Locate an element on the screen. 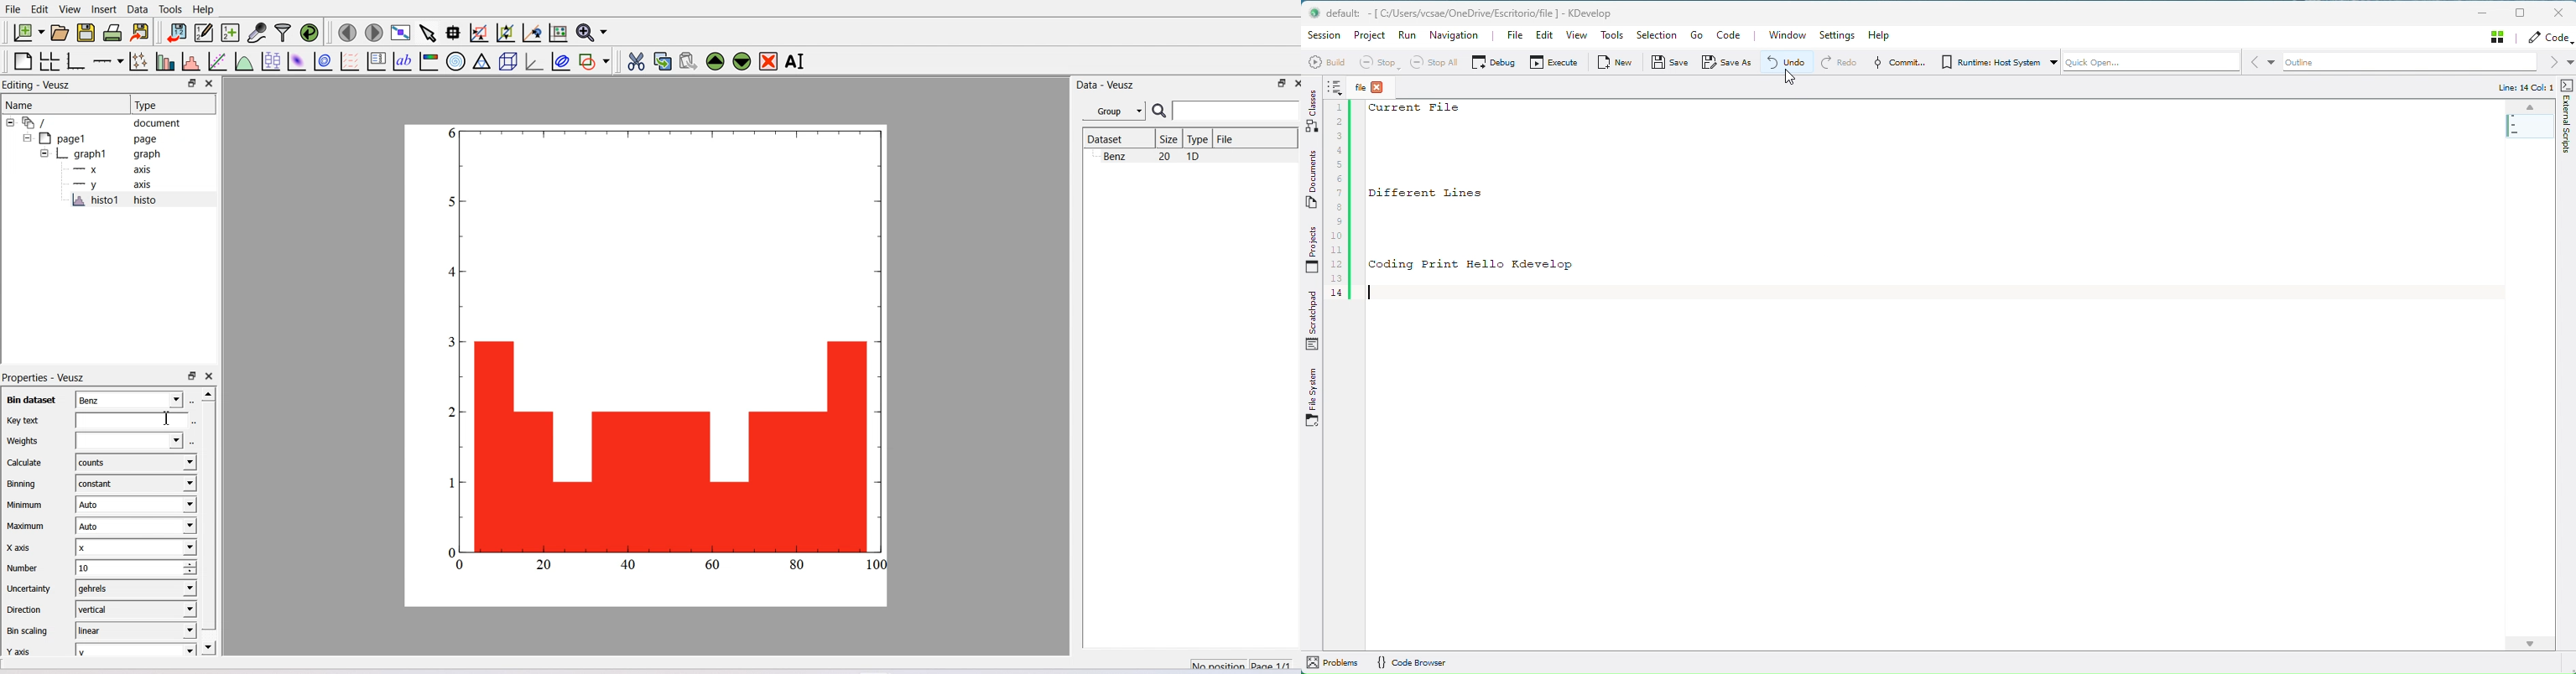  Scrathpad is located at coordinates (1313, 317).